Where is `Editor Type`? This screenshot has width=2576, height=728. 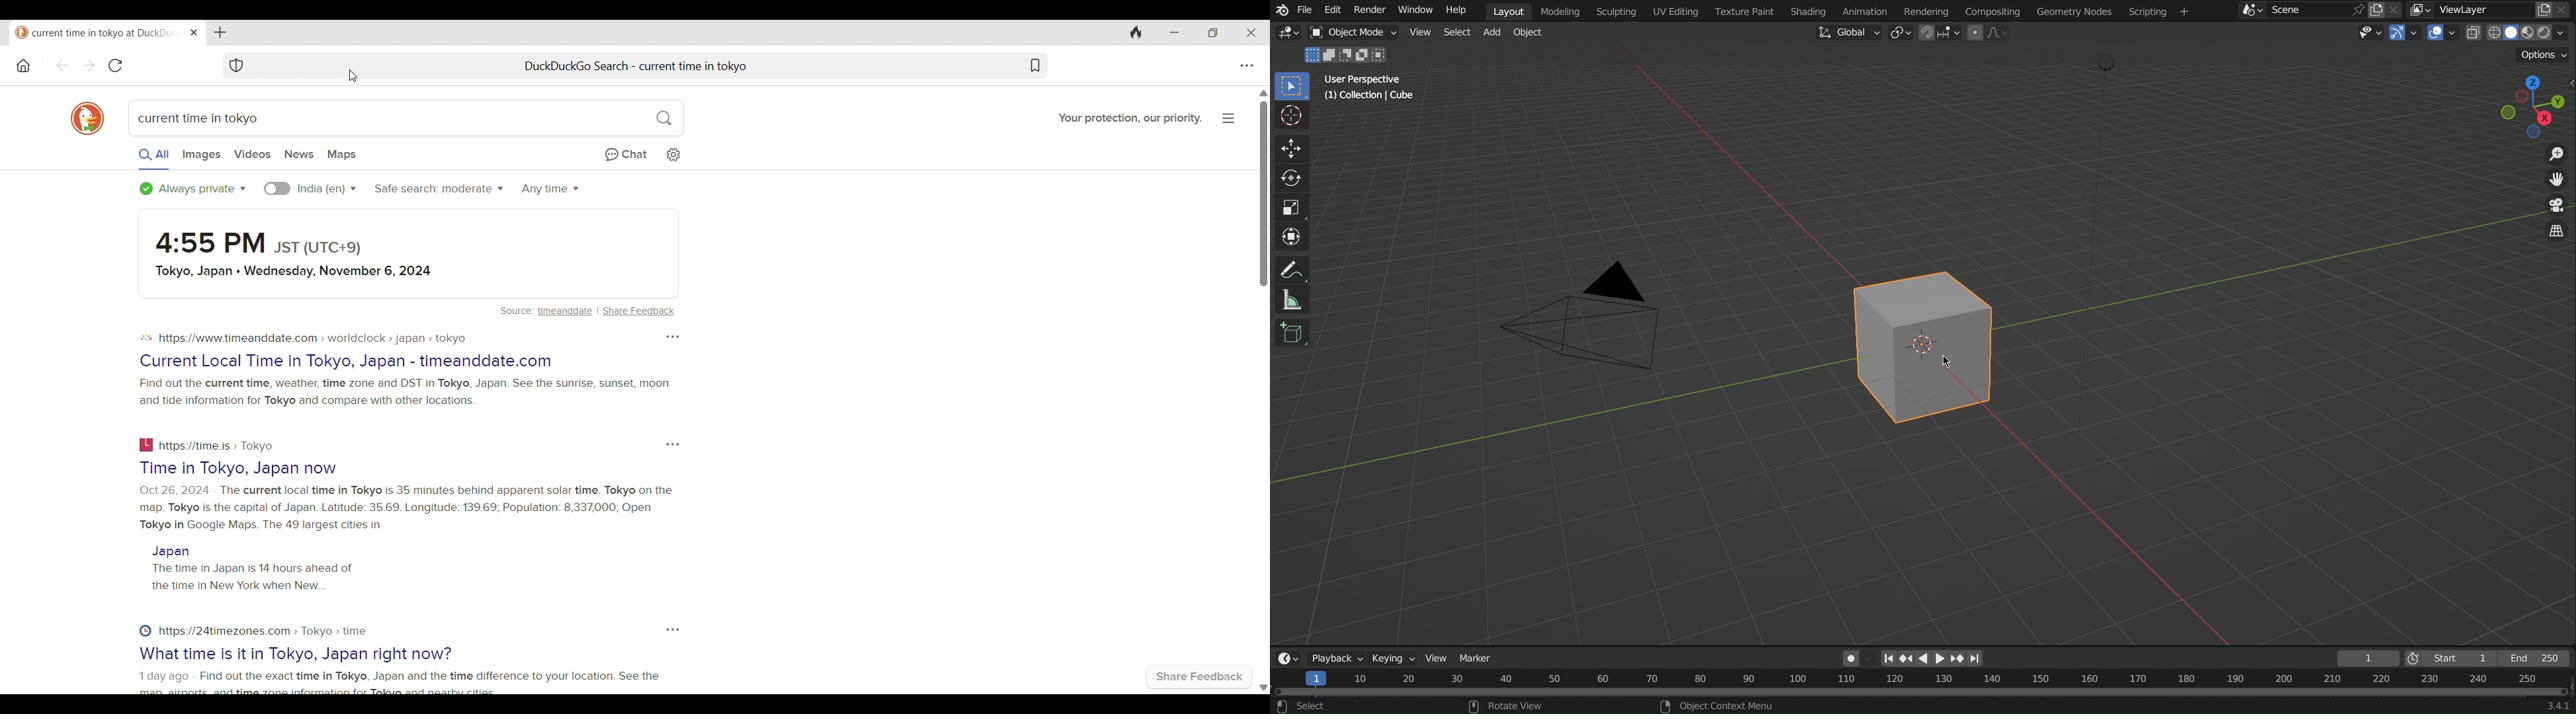 Editor Type is located at coordinates (1287, 31).